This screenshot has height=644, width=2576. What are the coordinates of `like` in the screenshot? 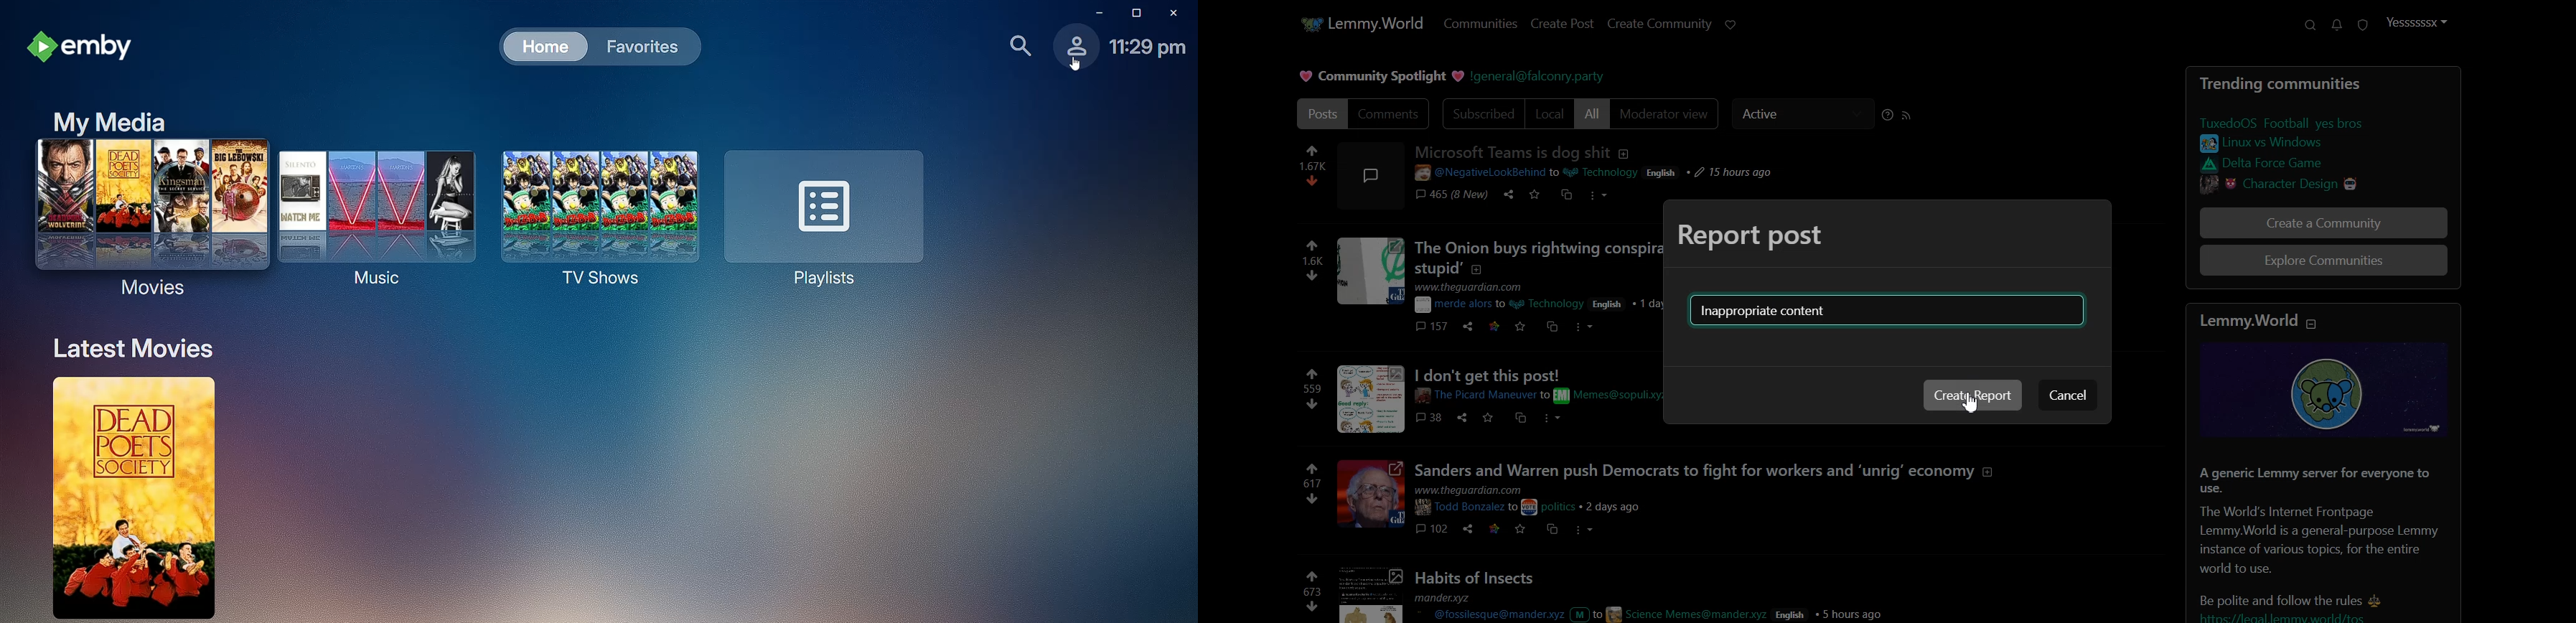 It's located at (1313, 374).